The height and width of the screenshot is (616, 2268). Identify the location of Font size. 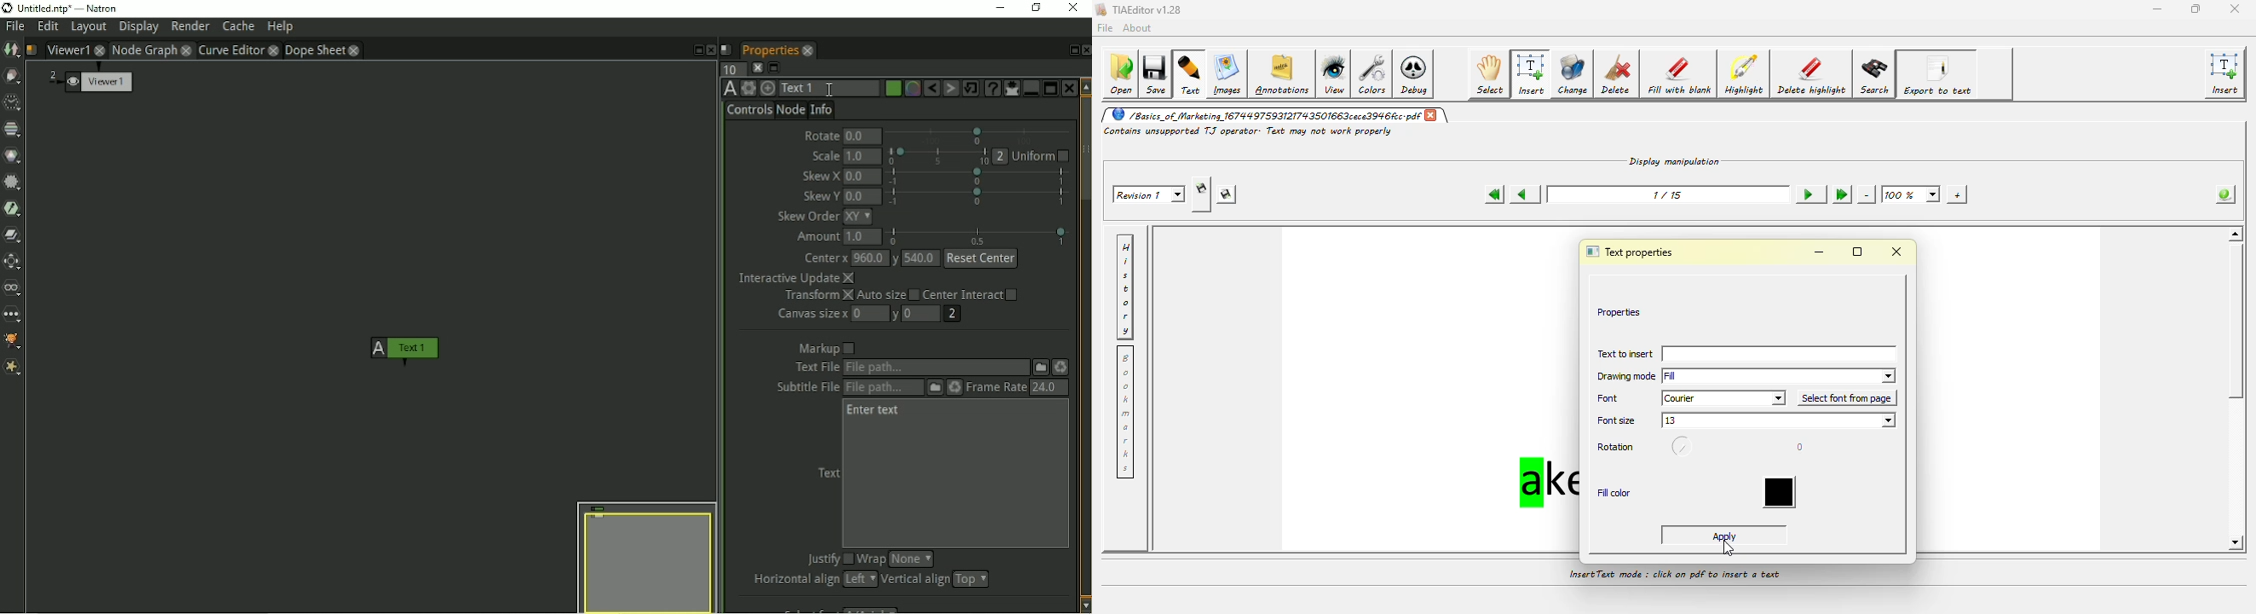
(1617, 422).